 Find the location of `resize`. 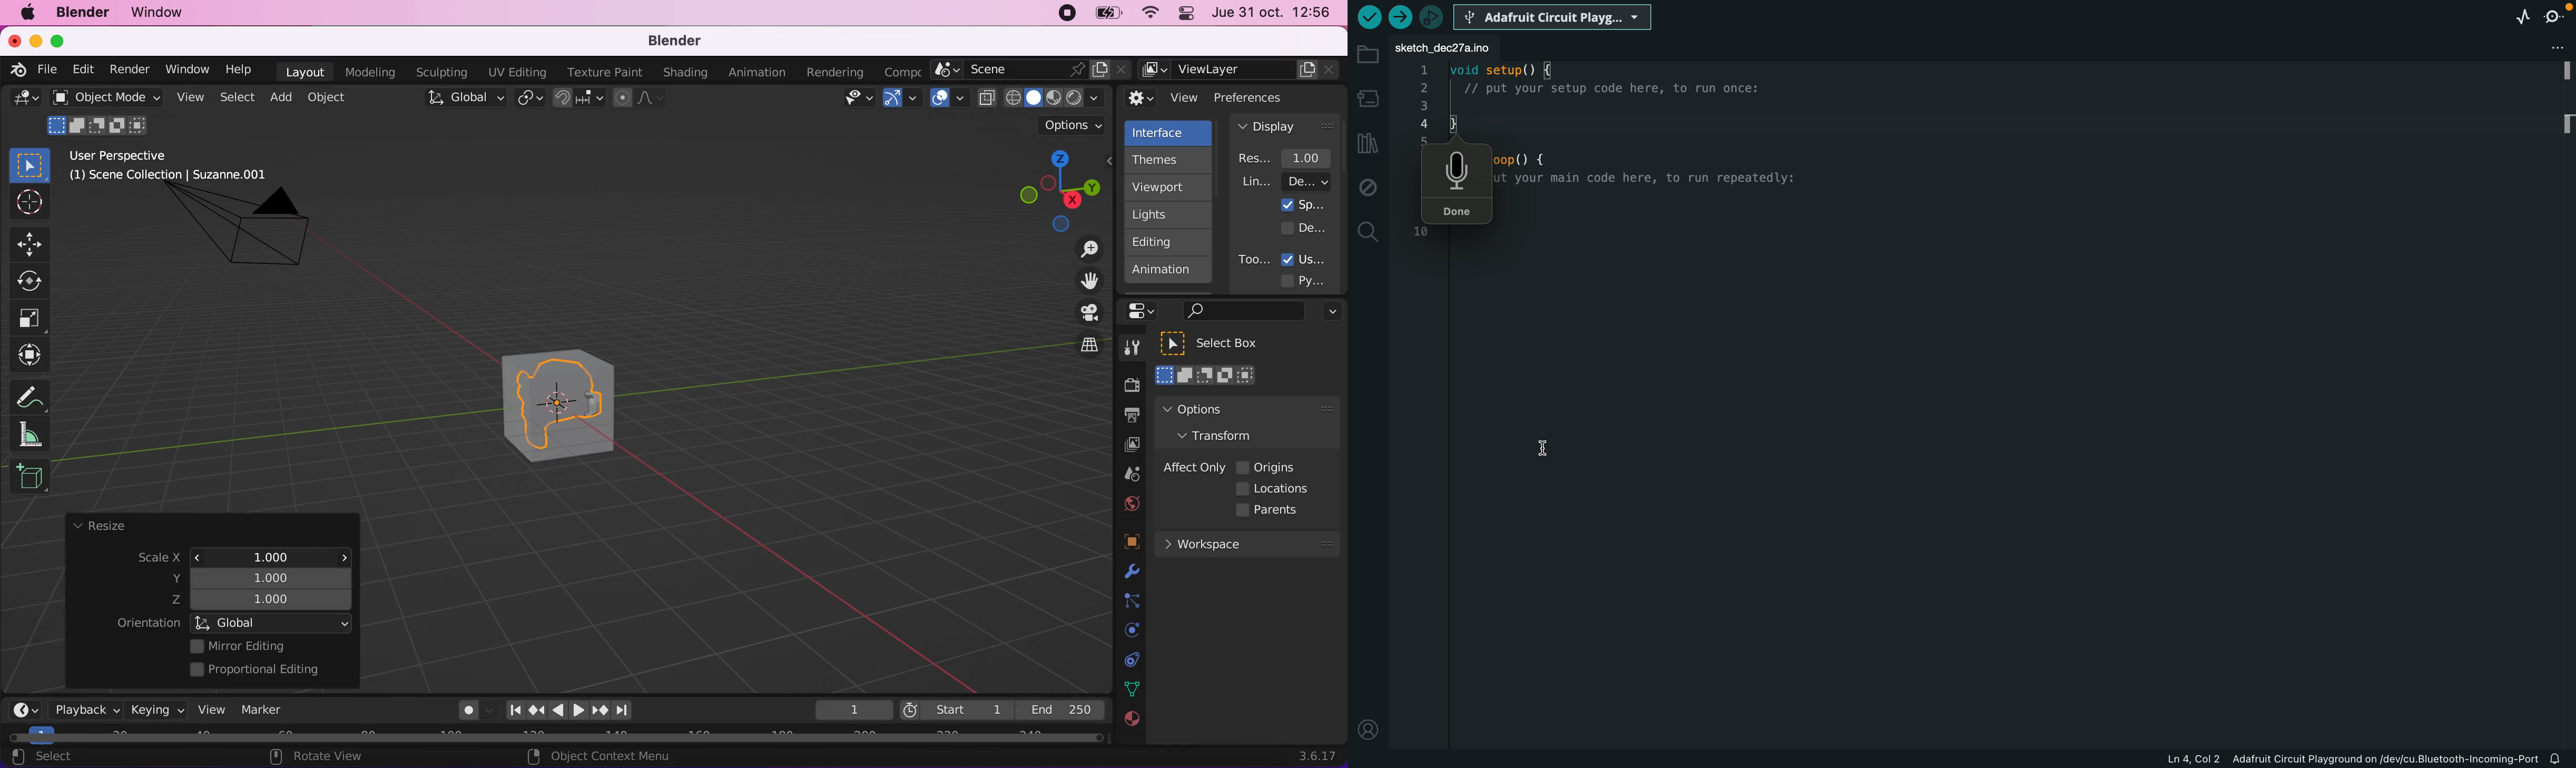

resize is located at coordinates (99, 527).